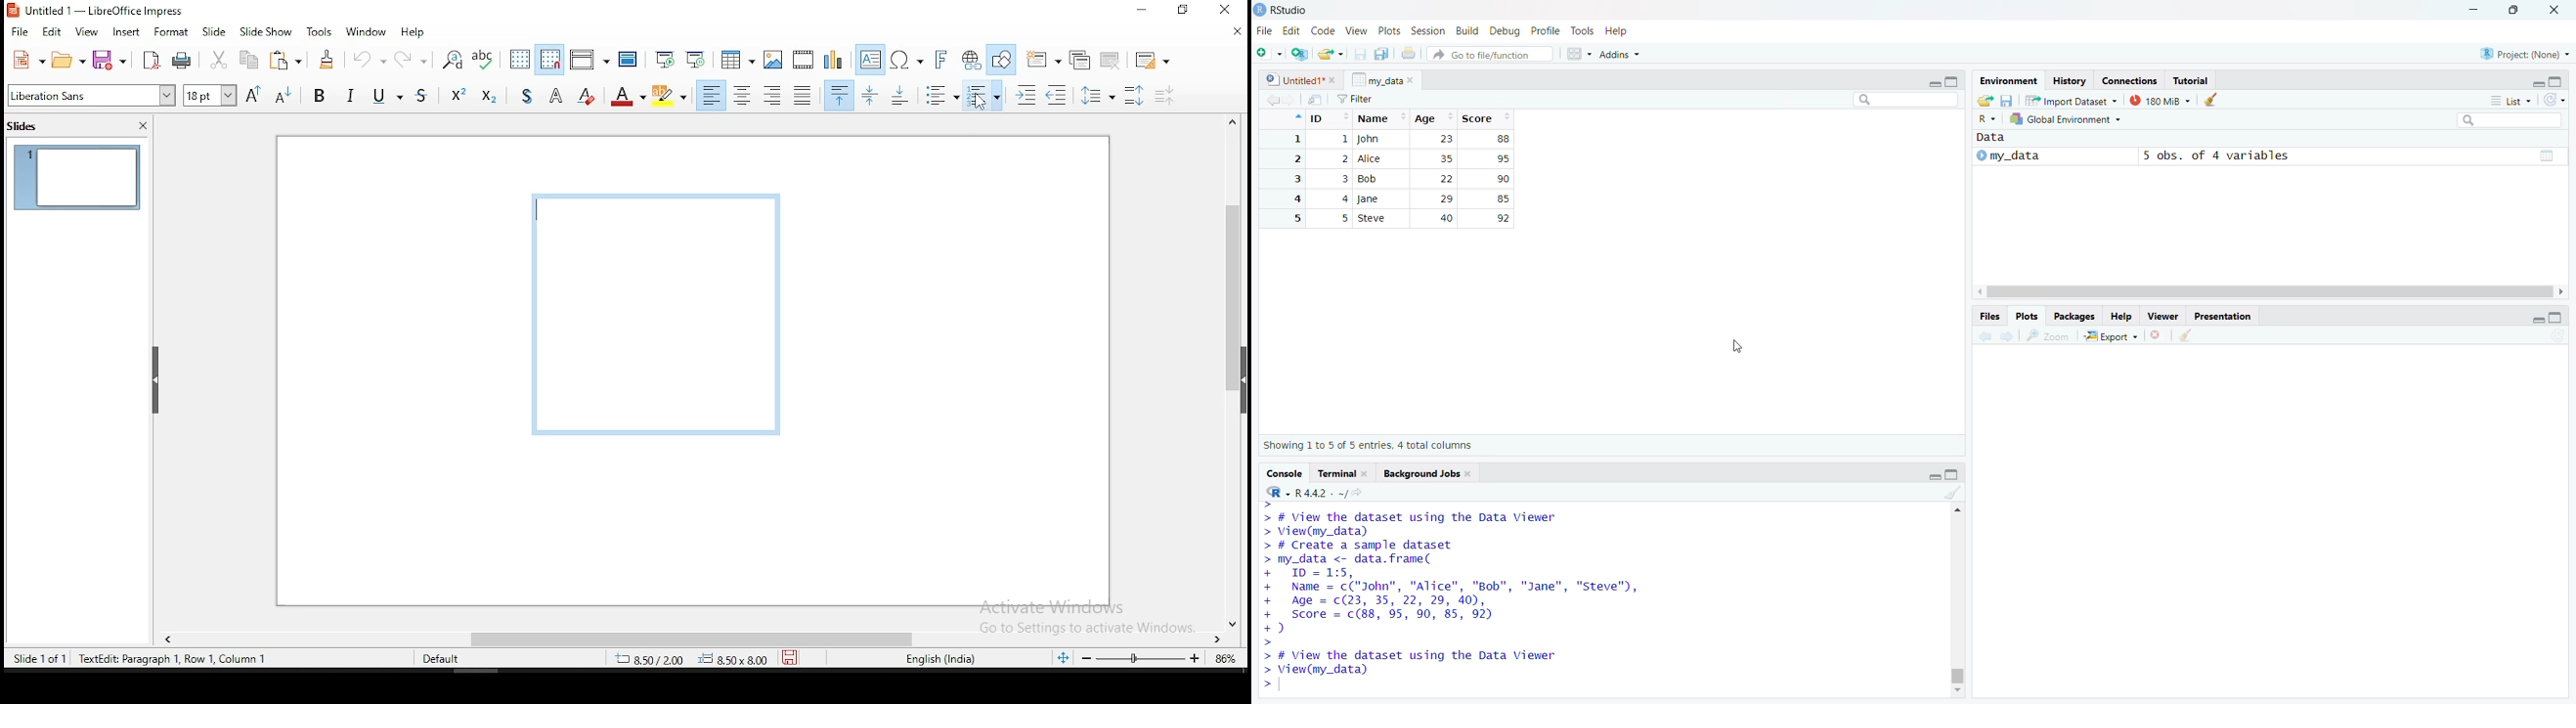 The height and width of the screenshot is (728, 2576). Describe the element at coordinates (1042, 59) in the screenshot. I see `new slide` at that location.